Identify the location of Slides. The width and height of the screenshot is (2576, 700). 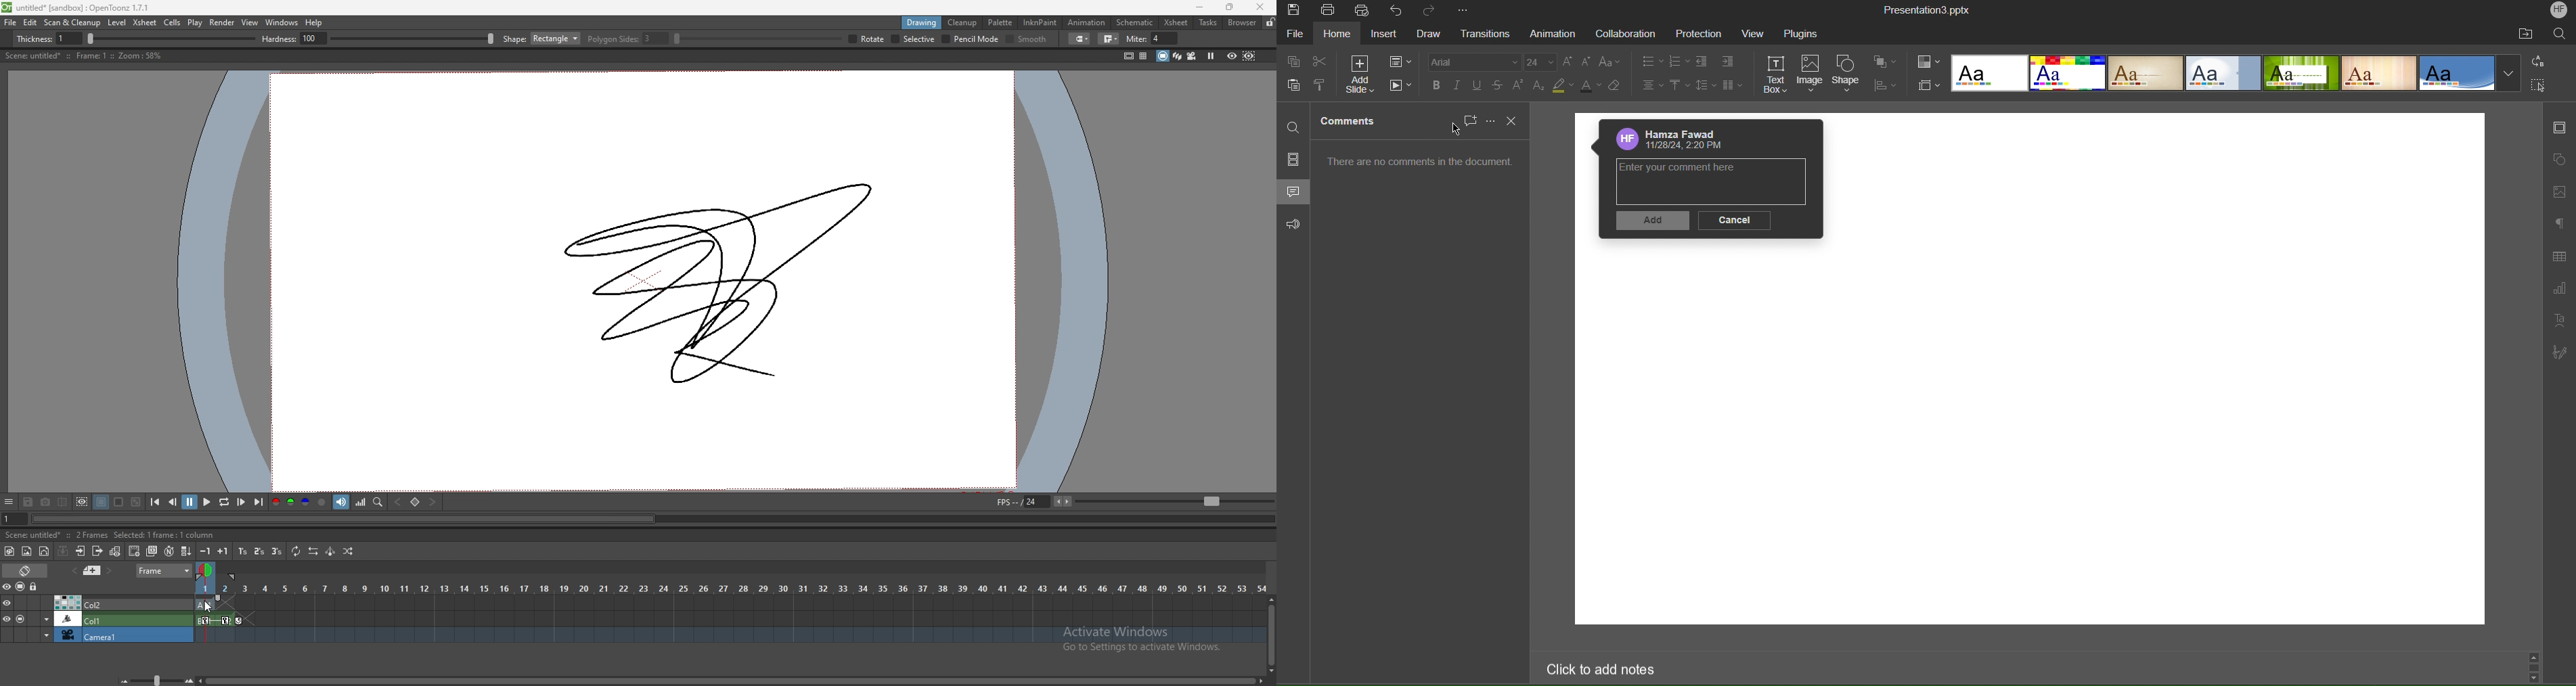
(1294, 159).